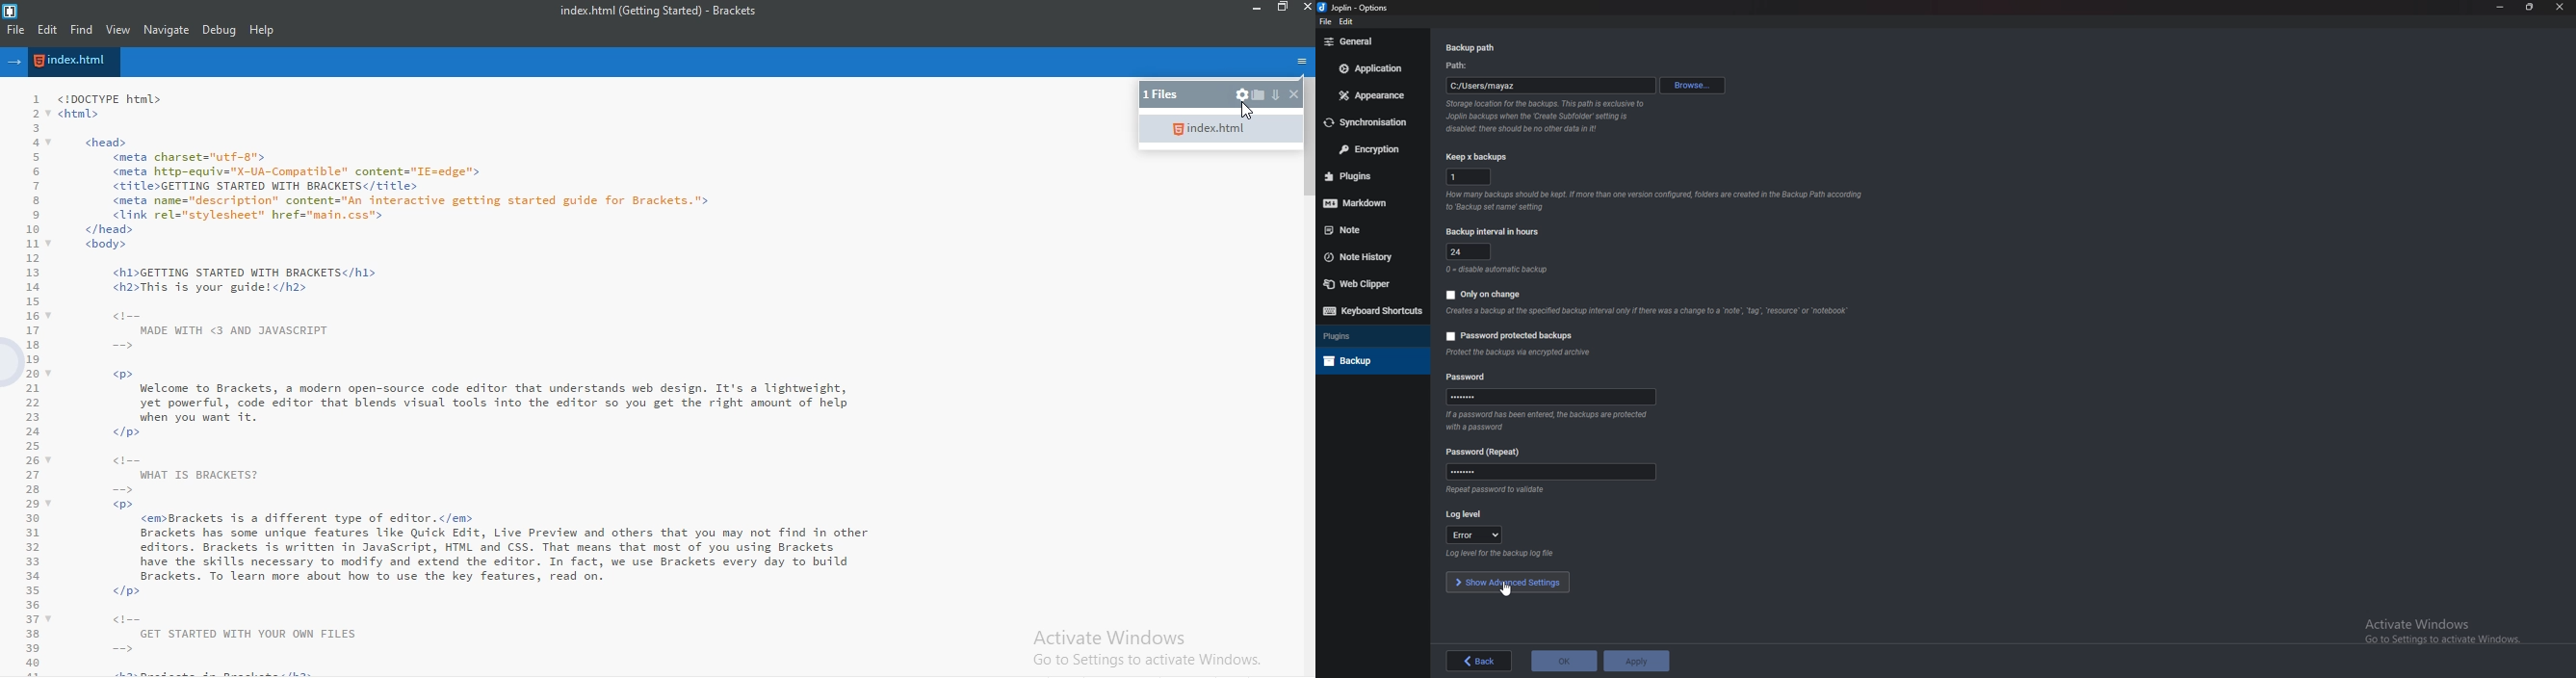 The image size is (2576, 700). What do you see at coordinates (1347, 22) in the screenshot?
I see `edit` at bounding box center [1347, 22].